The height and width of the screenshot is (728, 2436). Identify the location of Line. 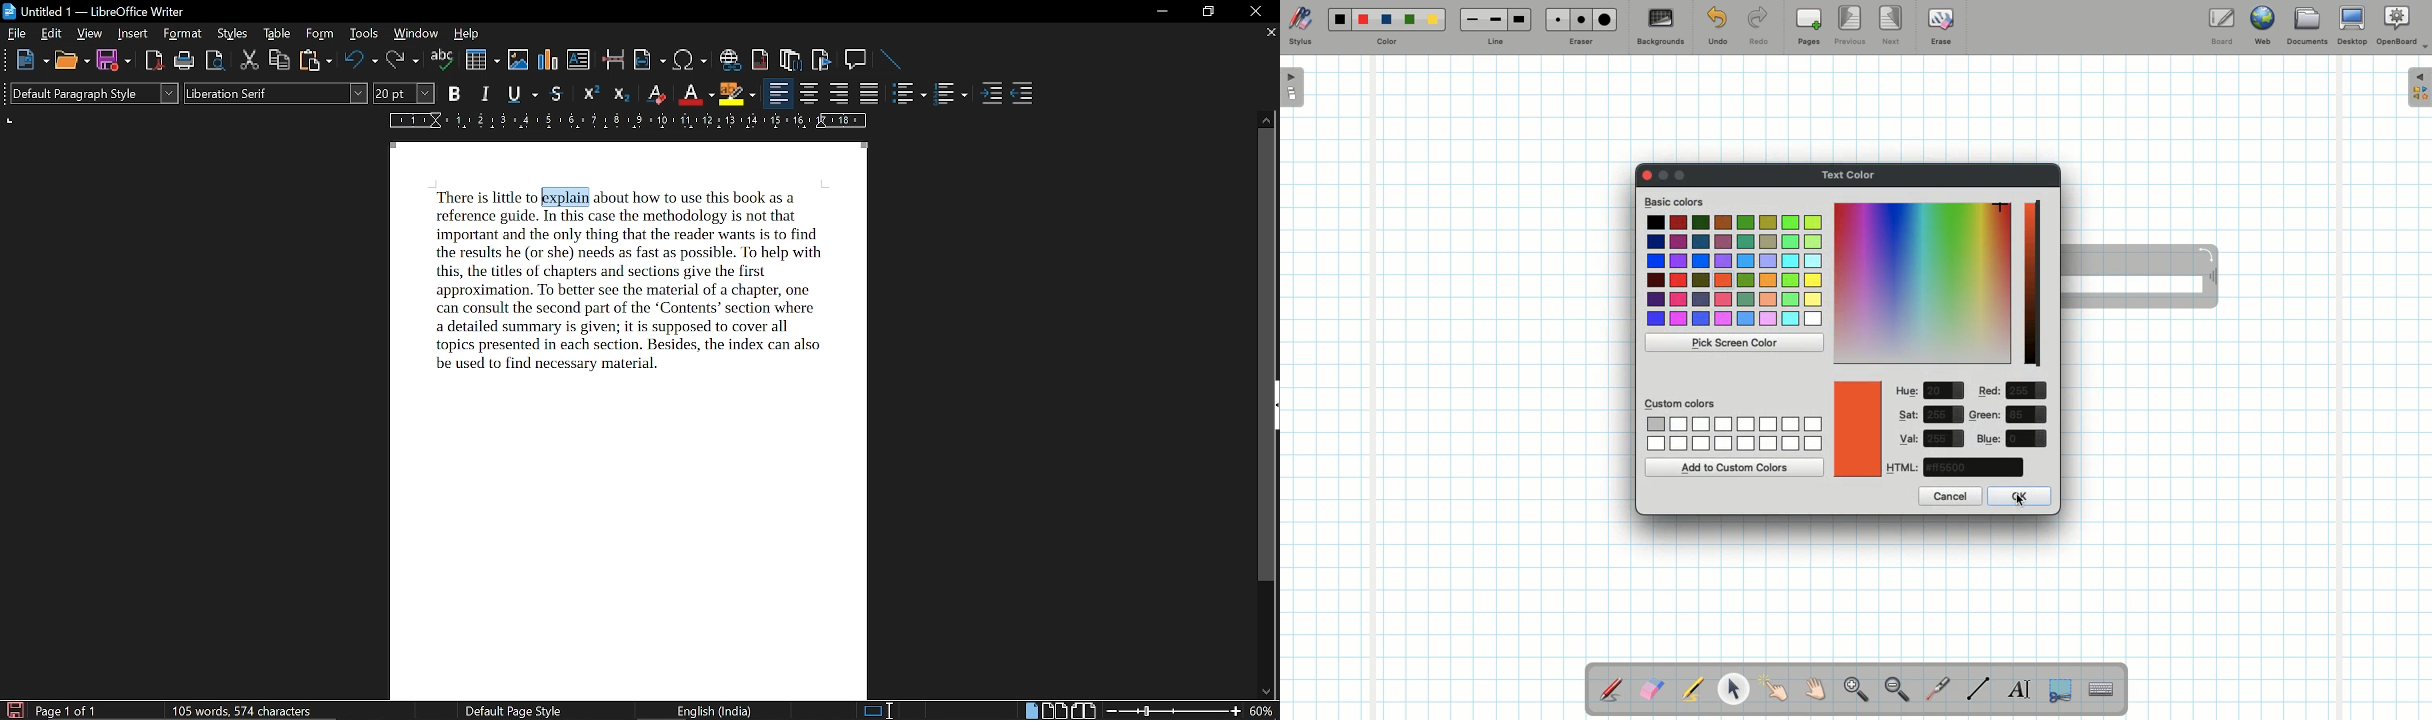
(1495, 42).